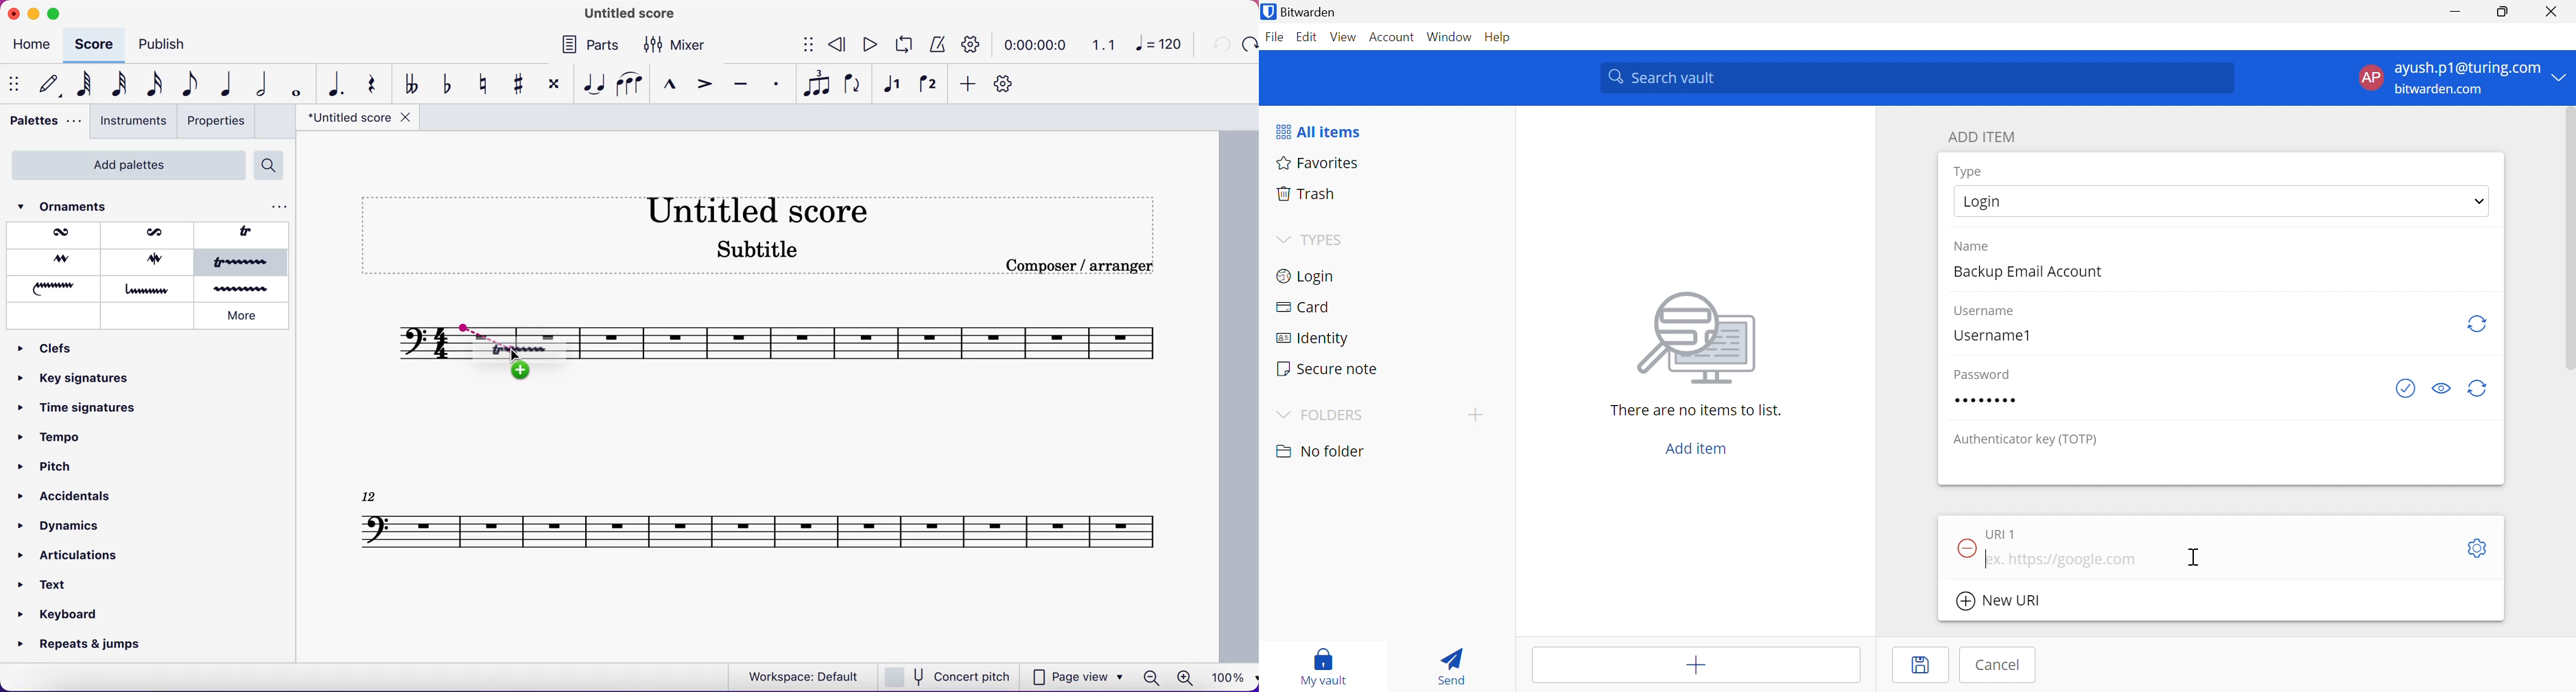 The height and width of the screenshot is (700, 2576). I want to click on turn, so click(53, 261).